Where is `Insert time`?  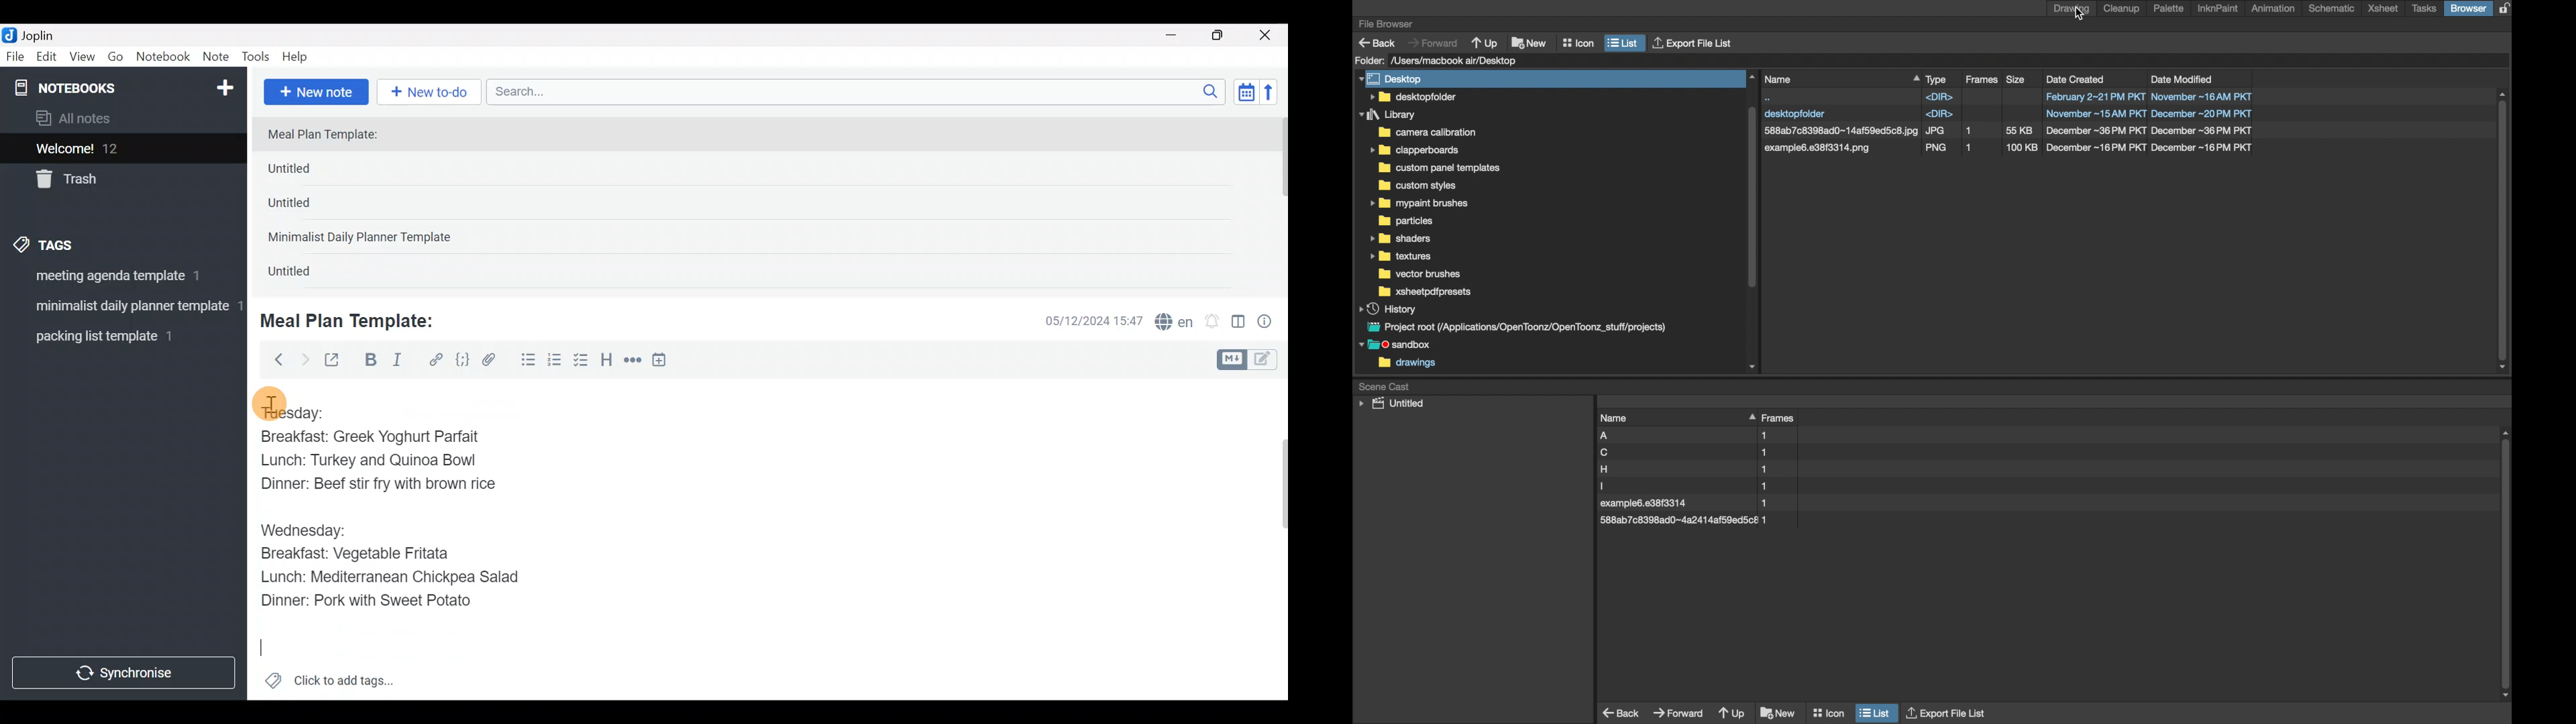
Insert time is located at coordinates (665, 362).